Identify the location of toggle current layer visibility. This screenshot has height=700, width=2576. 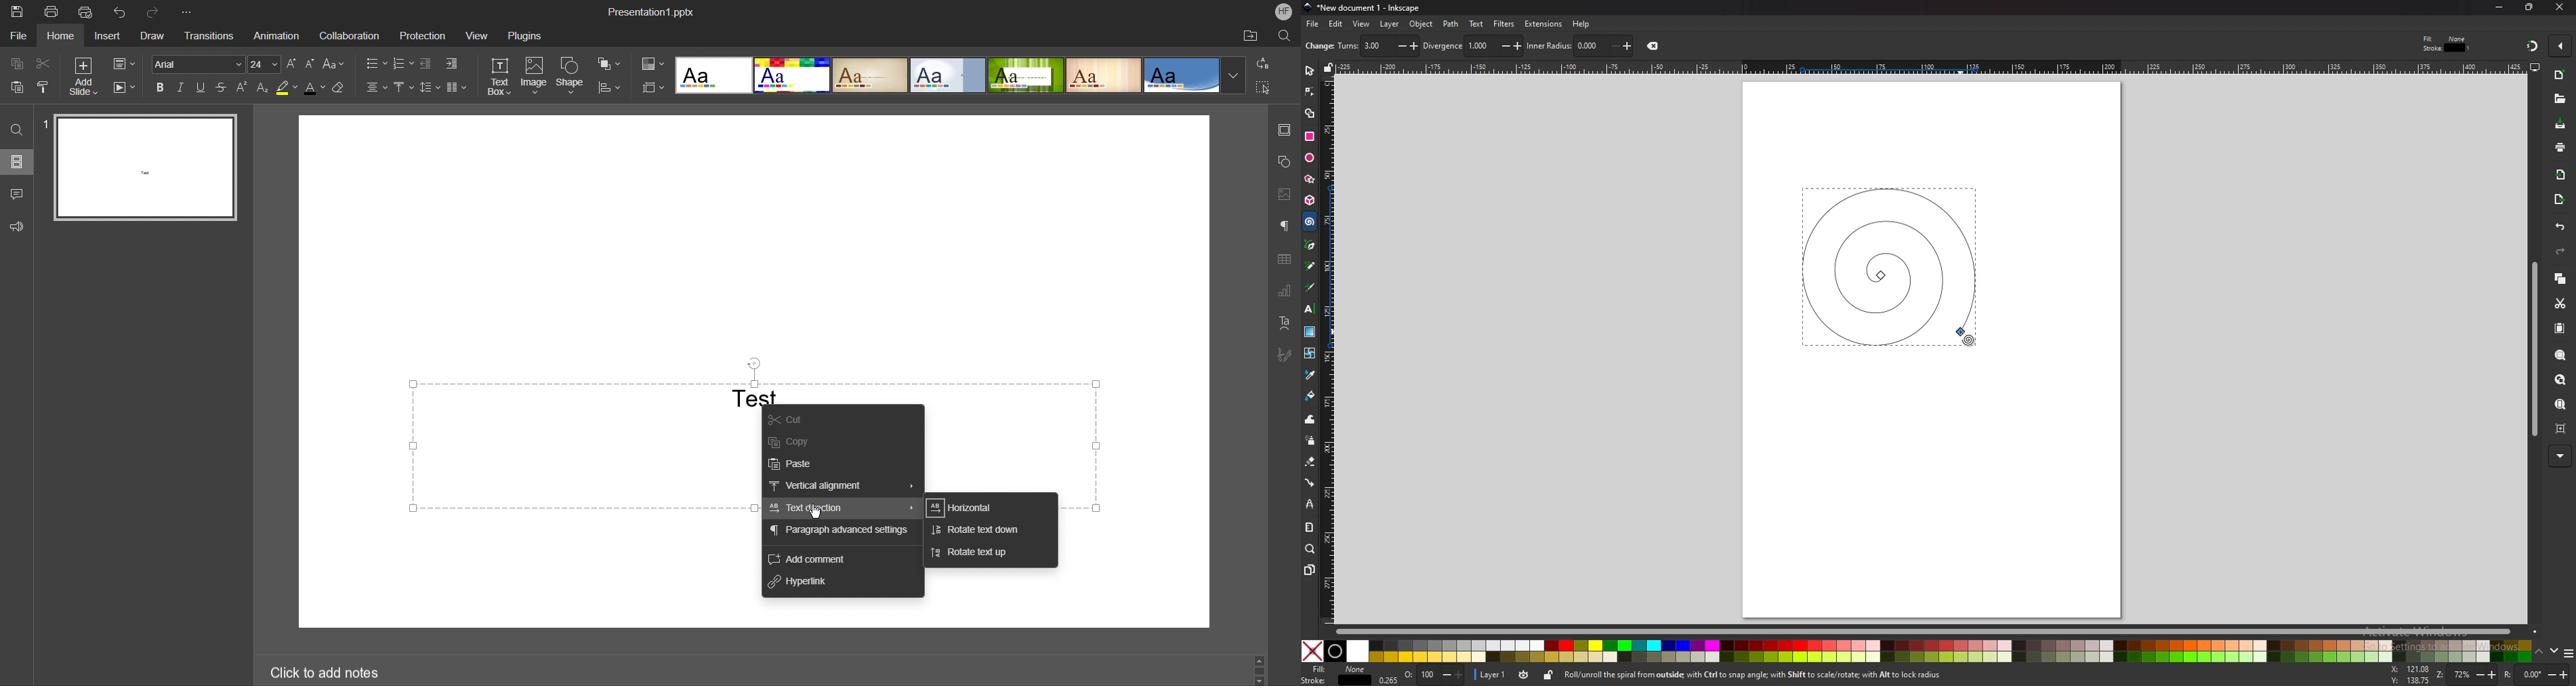
(1525, 675).